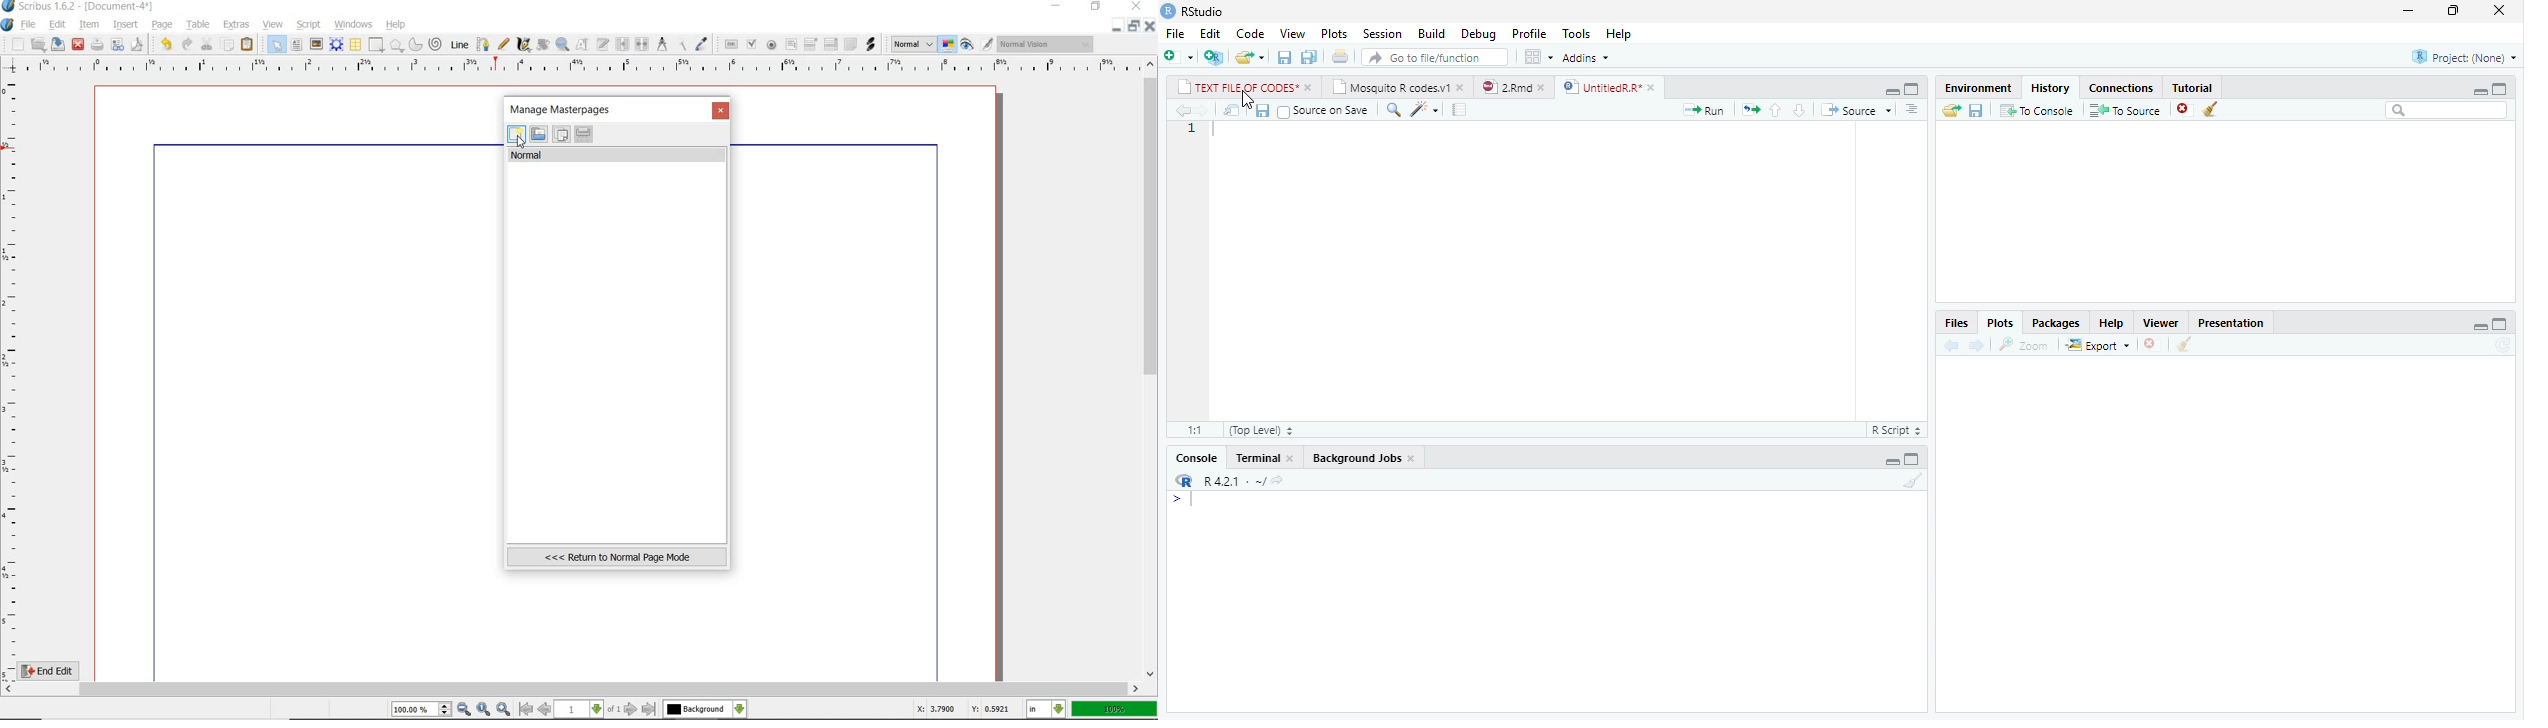 The width and height of the screenshot is (2548, 728). What do you see at coordinates (1425, 110) in the screenshot?
I see `code tools` at bounding box center [1425, 110].